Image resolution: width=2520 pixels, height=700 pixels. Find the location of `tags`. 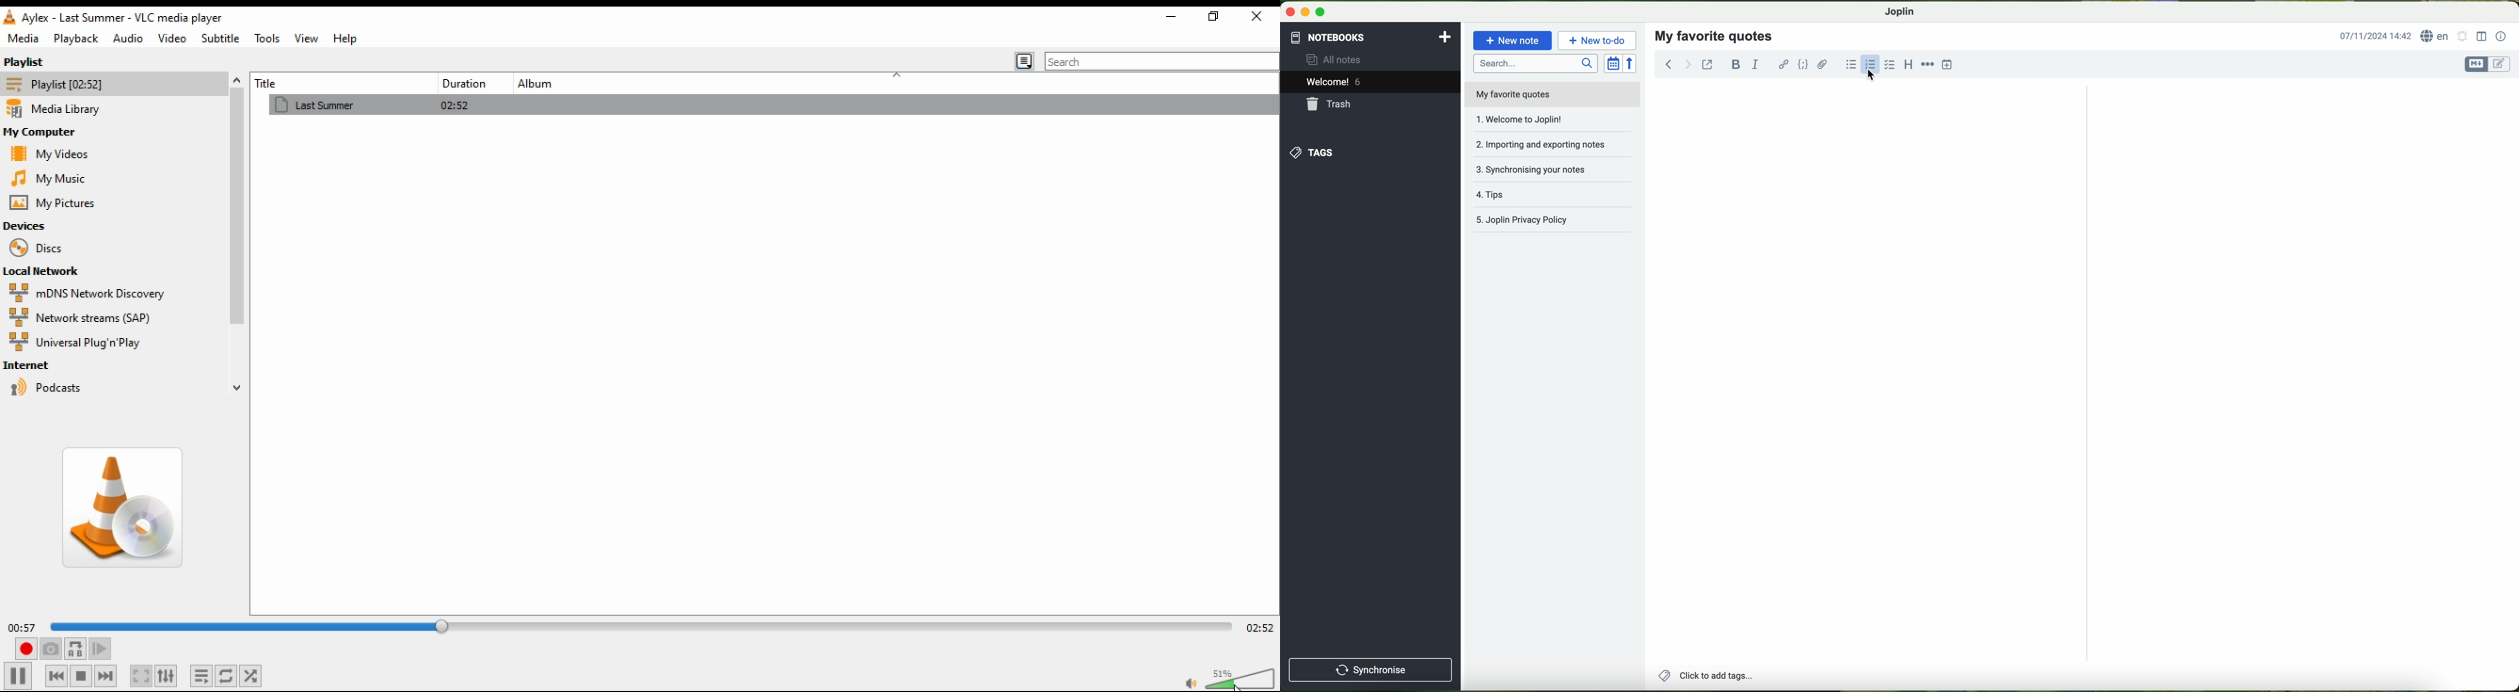

tags is located at coordinates (1550, 194).